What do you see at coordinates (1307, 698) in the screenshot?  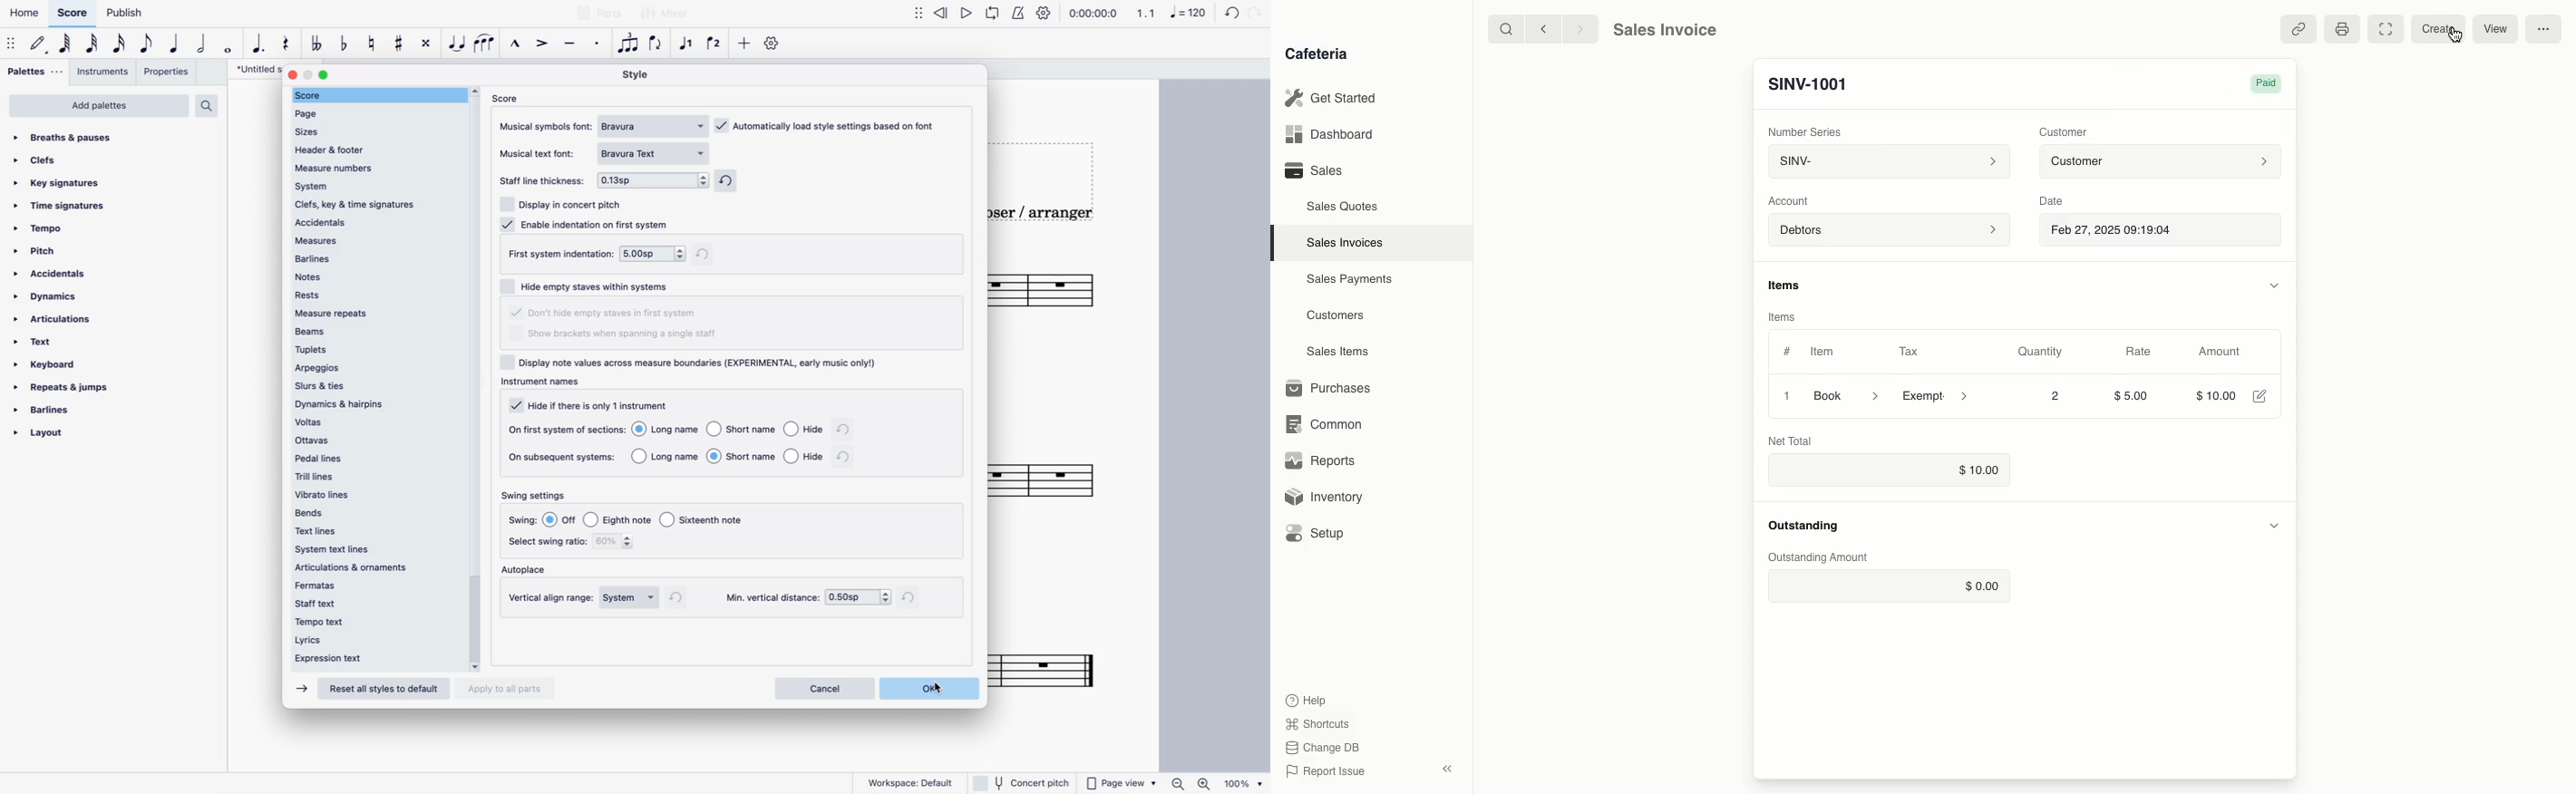 I see `Help` at bounding box center [1307, 698].